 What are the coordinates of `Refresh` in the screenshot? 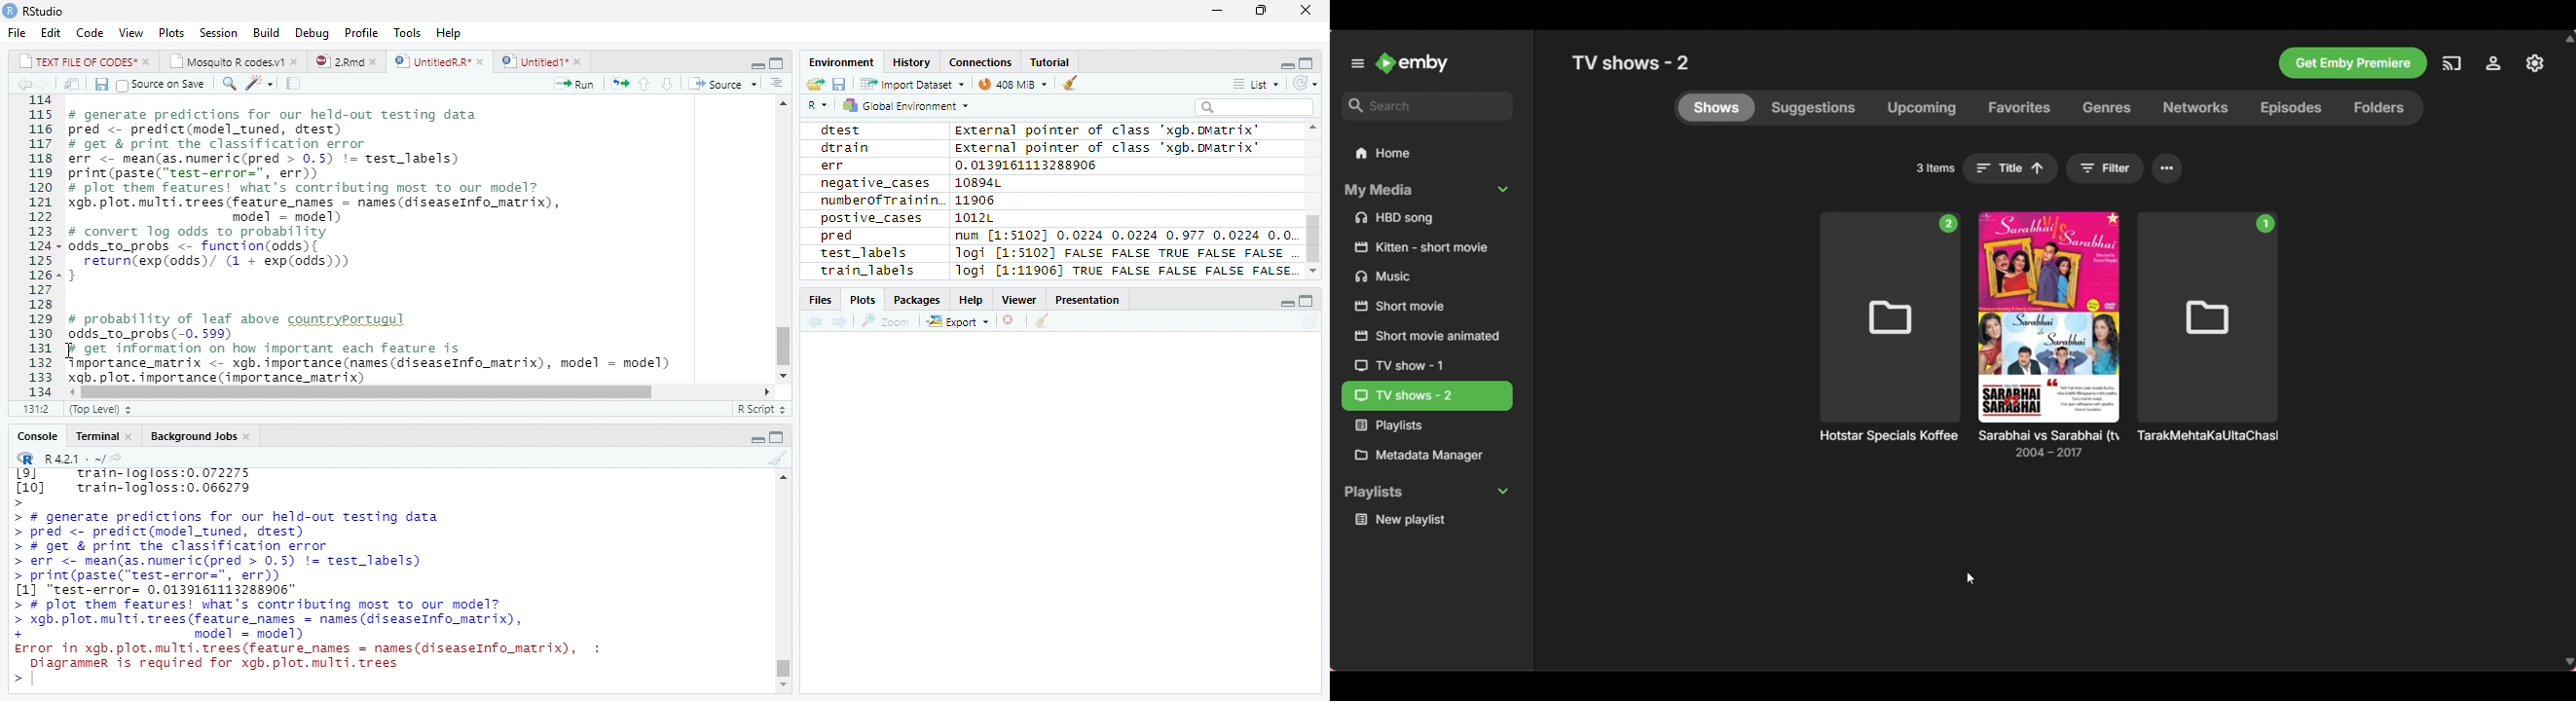 It's located at (1305, 82).